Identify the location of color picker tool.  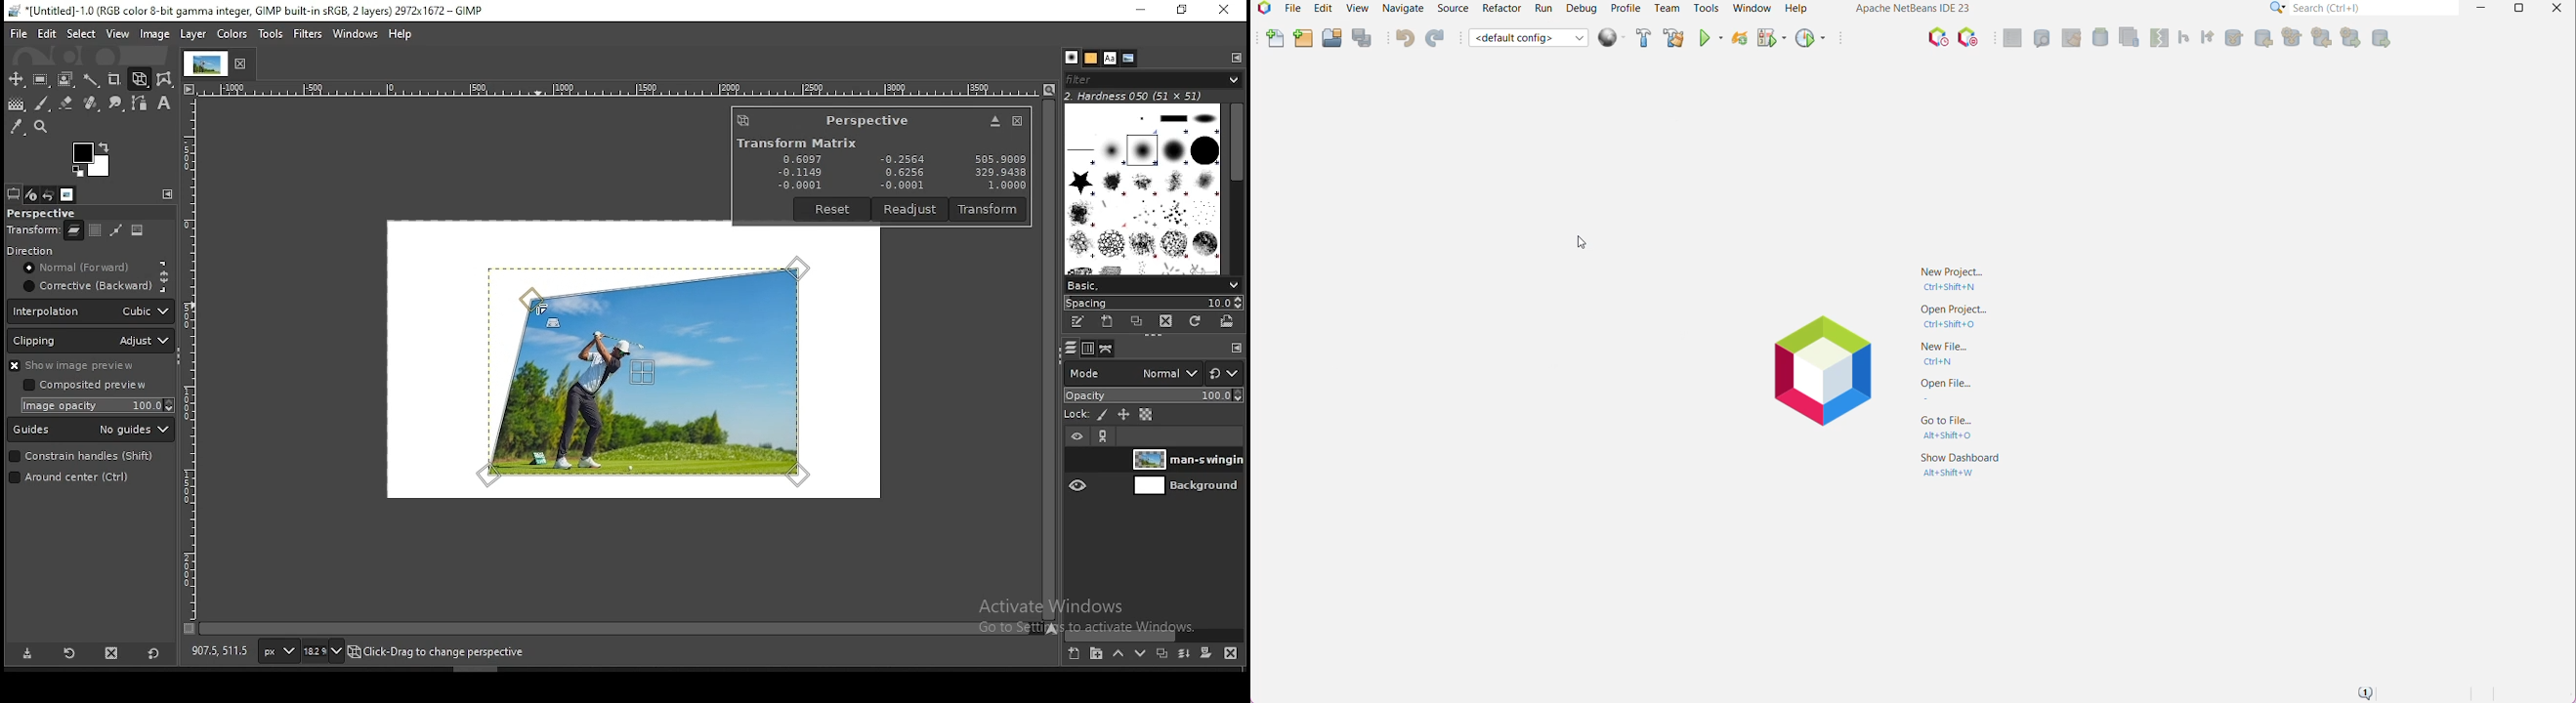
(17, 129).